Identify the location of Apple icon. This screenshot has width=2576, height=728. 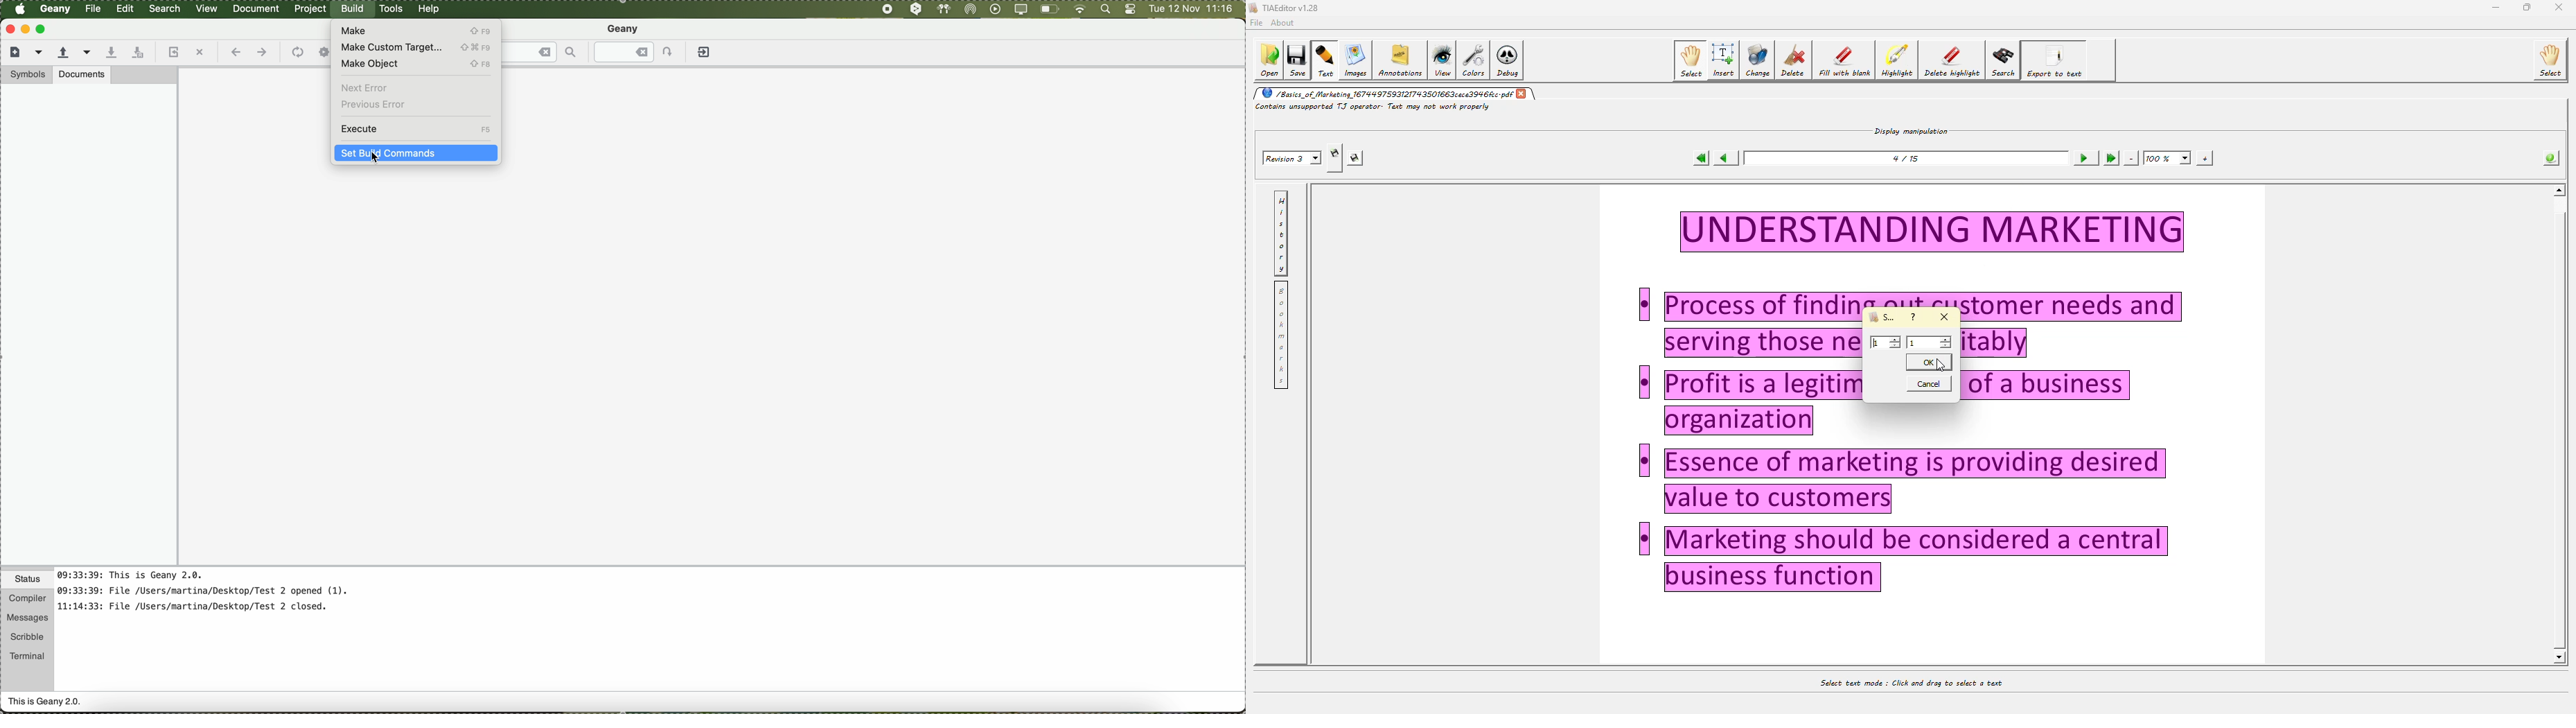
(20, 9).